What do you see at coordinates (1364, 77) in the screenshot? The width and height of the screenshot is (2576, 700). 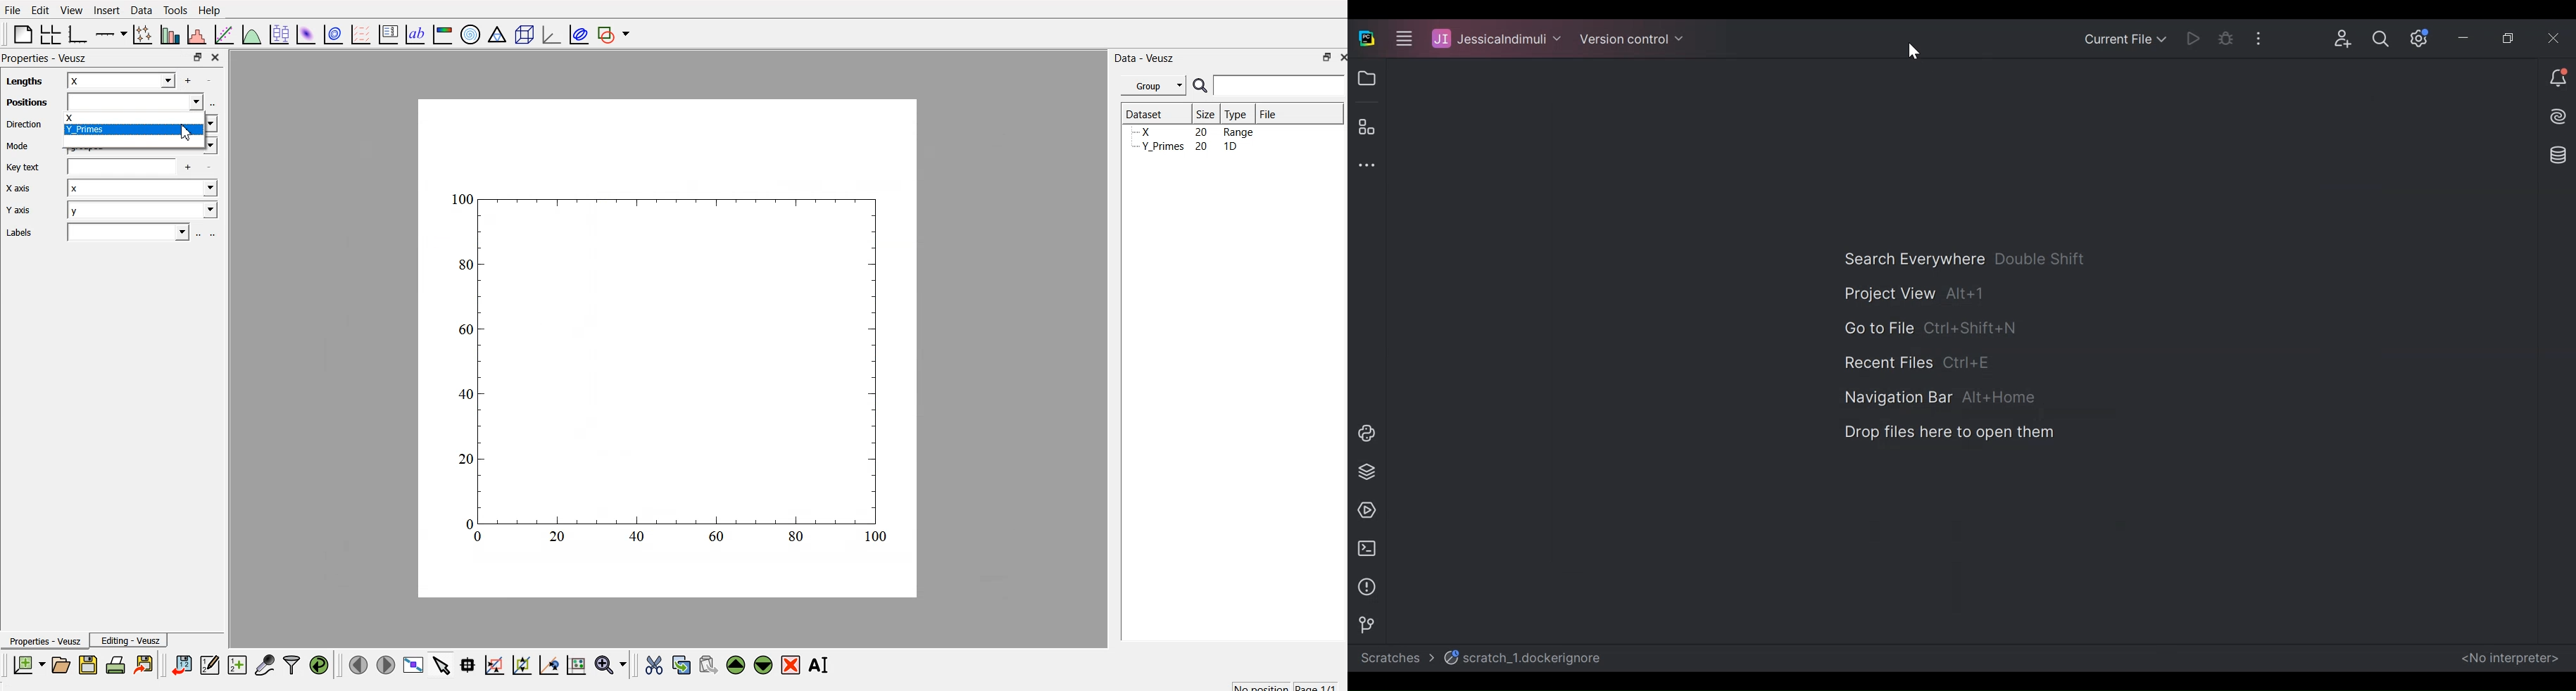 I see `Project View` at bounding box center [1364, 77].